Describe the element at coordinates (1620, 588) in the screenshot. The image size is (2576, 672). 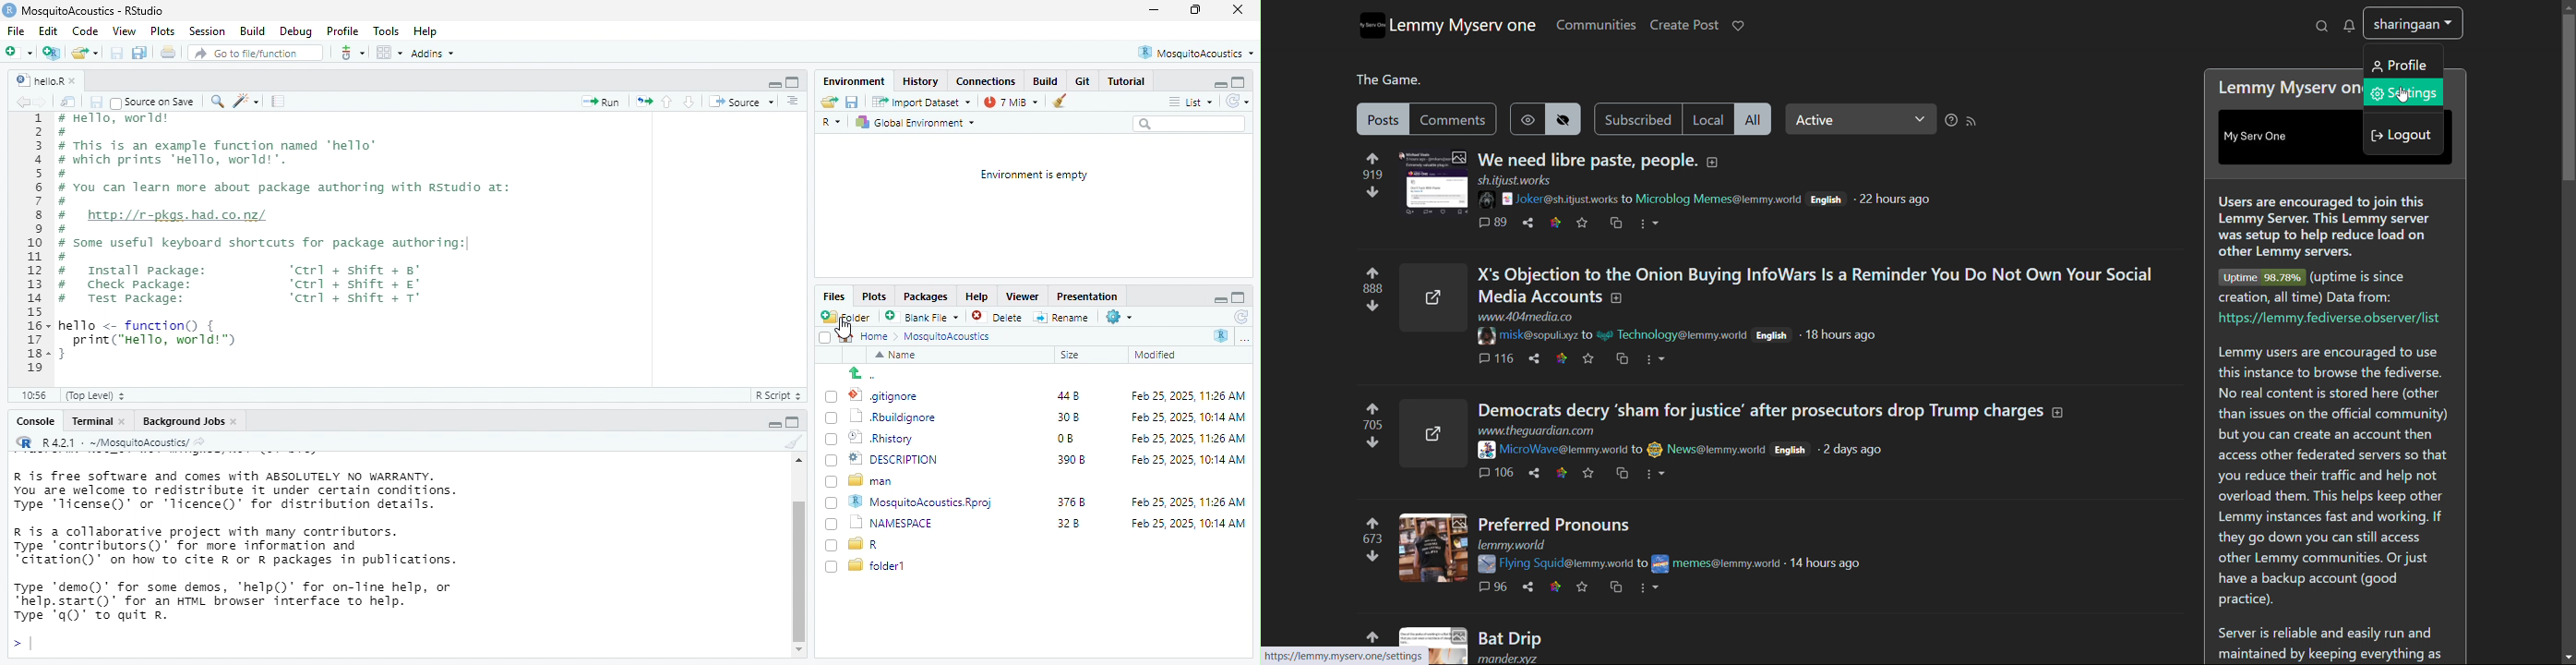
I see `cross post` at that location.